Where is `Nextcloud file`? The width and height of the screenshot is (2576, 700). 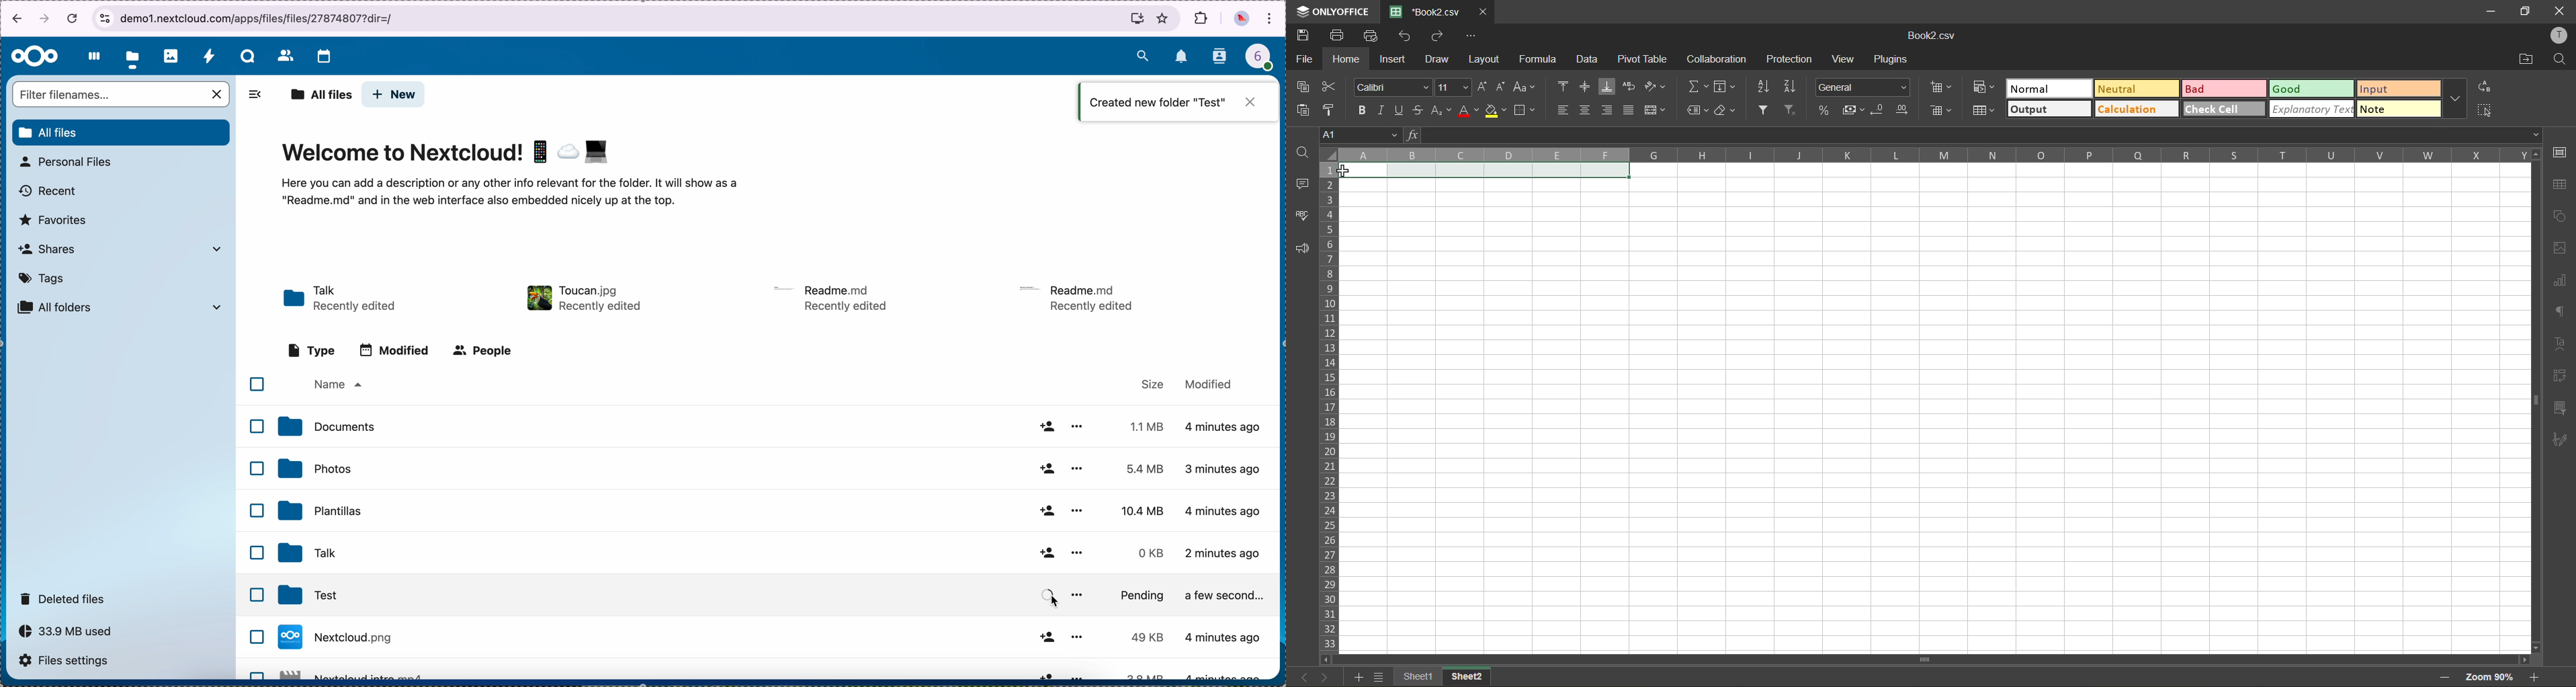
Nextcloud file is located at coordinates (338, 595).